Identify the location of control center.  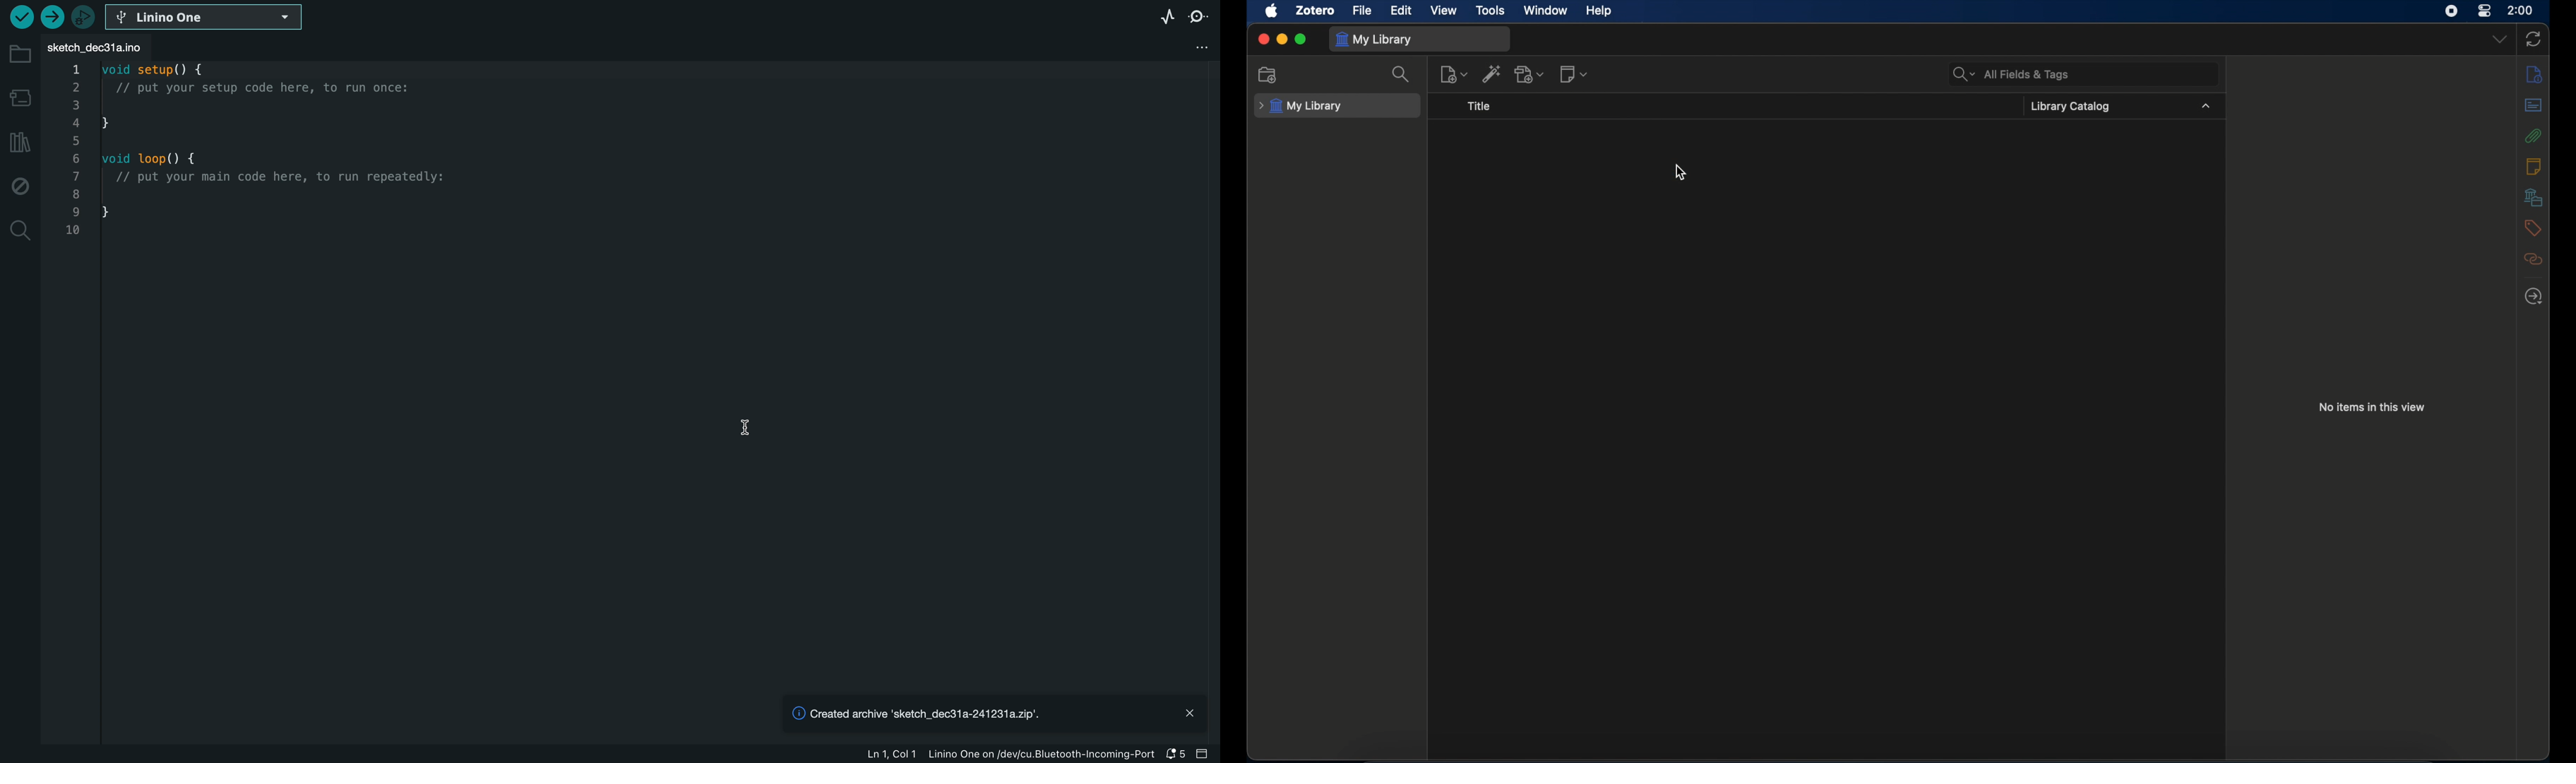
(2486, 11).